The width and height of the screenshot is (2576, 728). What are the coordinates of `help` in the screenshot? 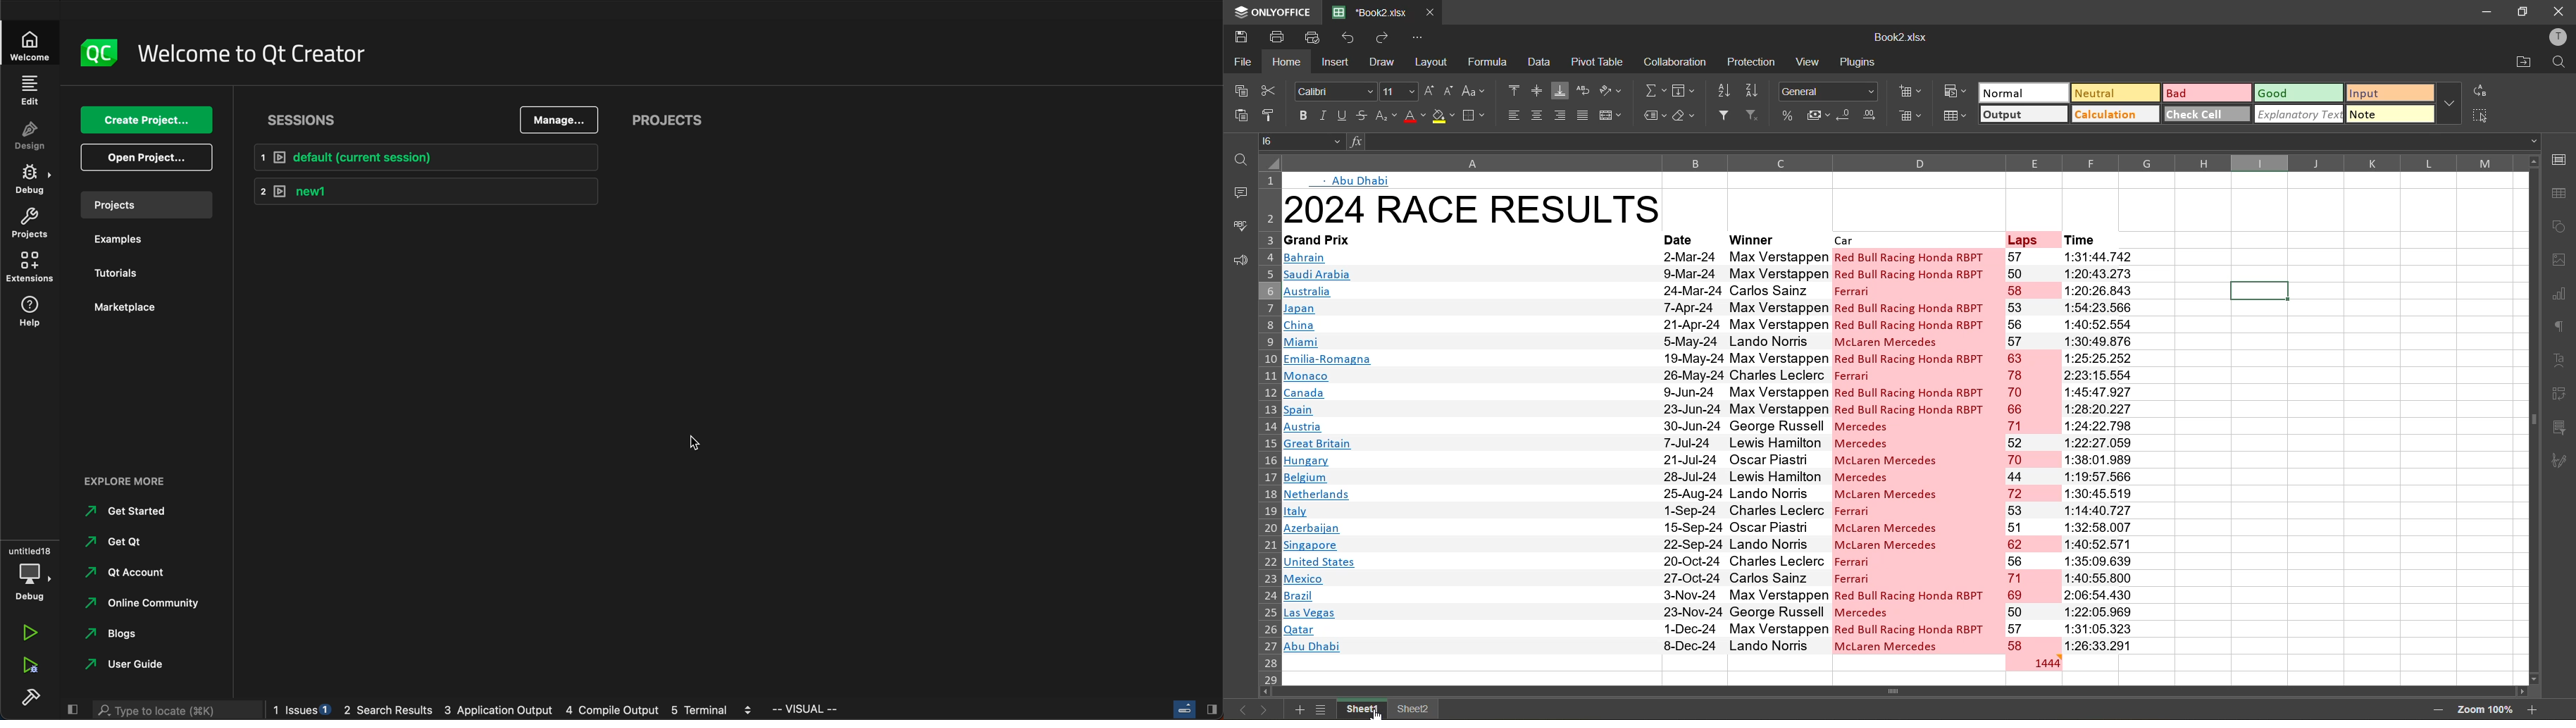 It's located at (30, 313).